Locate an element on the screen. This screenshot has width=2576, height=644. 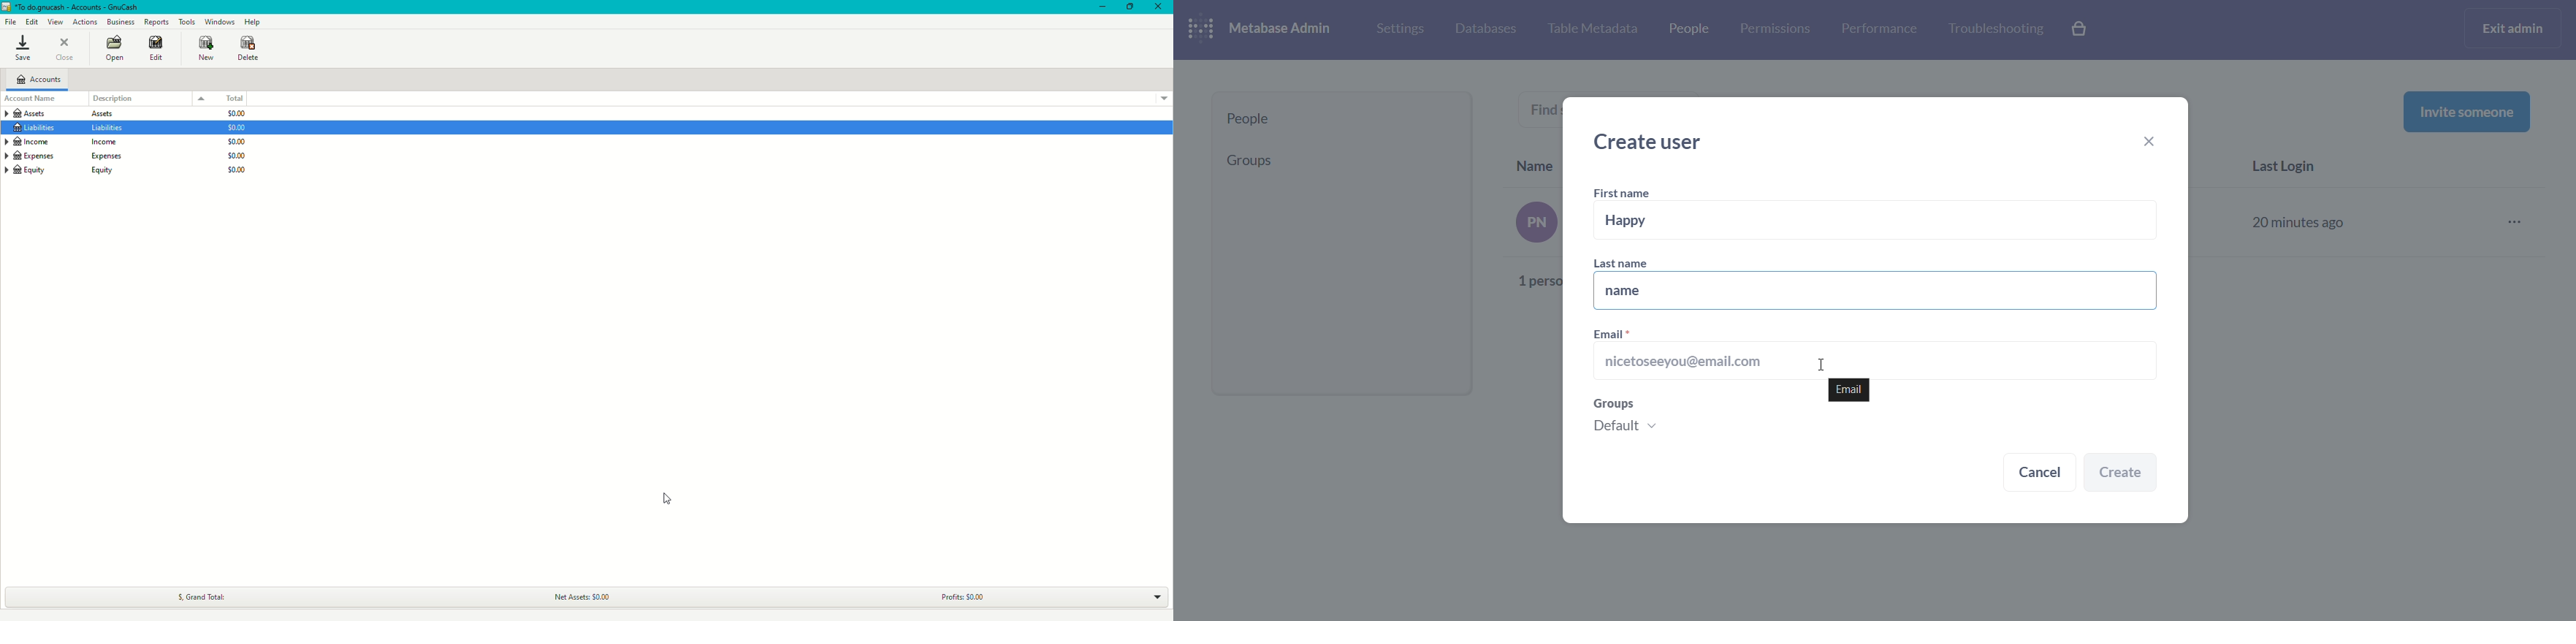
create user is located at coordinates (1654, 142).